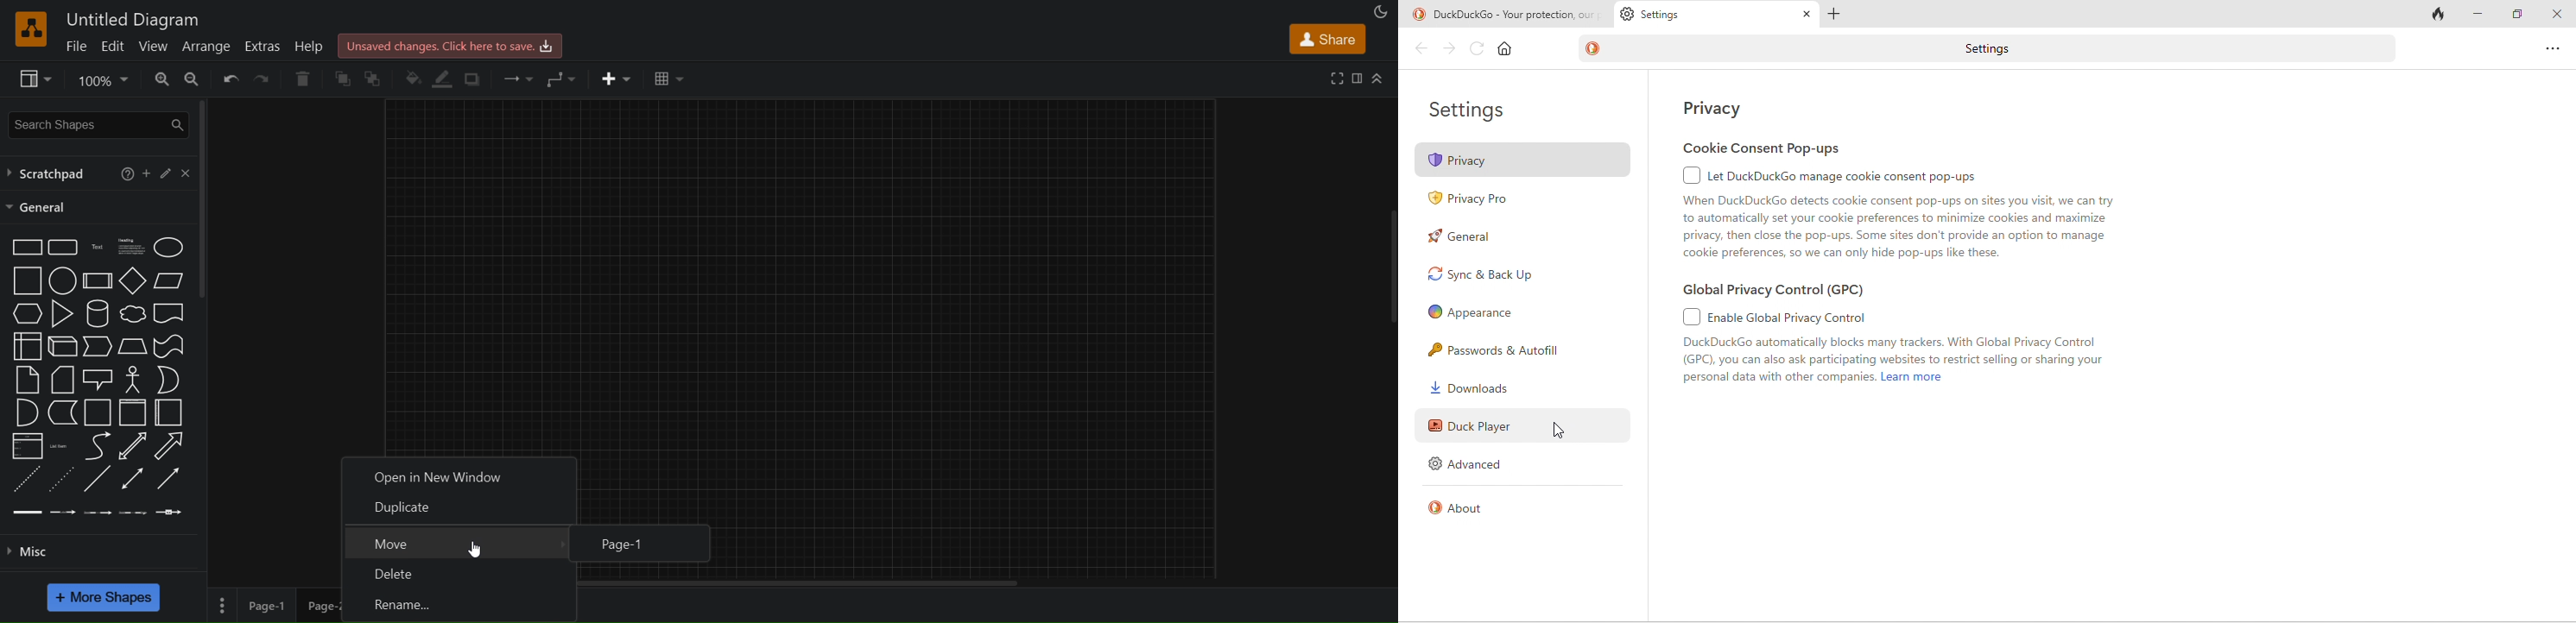 The image size is (2576, 644). What do you see at coordinates (413, 76) in the screenshot?
I see `fill color` at bounding box center [413, 76].